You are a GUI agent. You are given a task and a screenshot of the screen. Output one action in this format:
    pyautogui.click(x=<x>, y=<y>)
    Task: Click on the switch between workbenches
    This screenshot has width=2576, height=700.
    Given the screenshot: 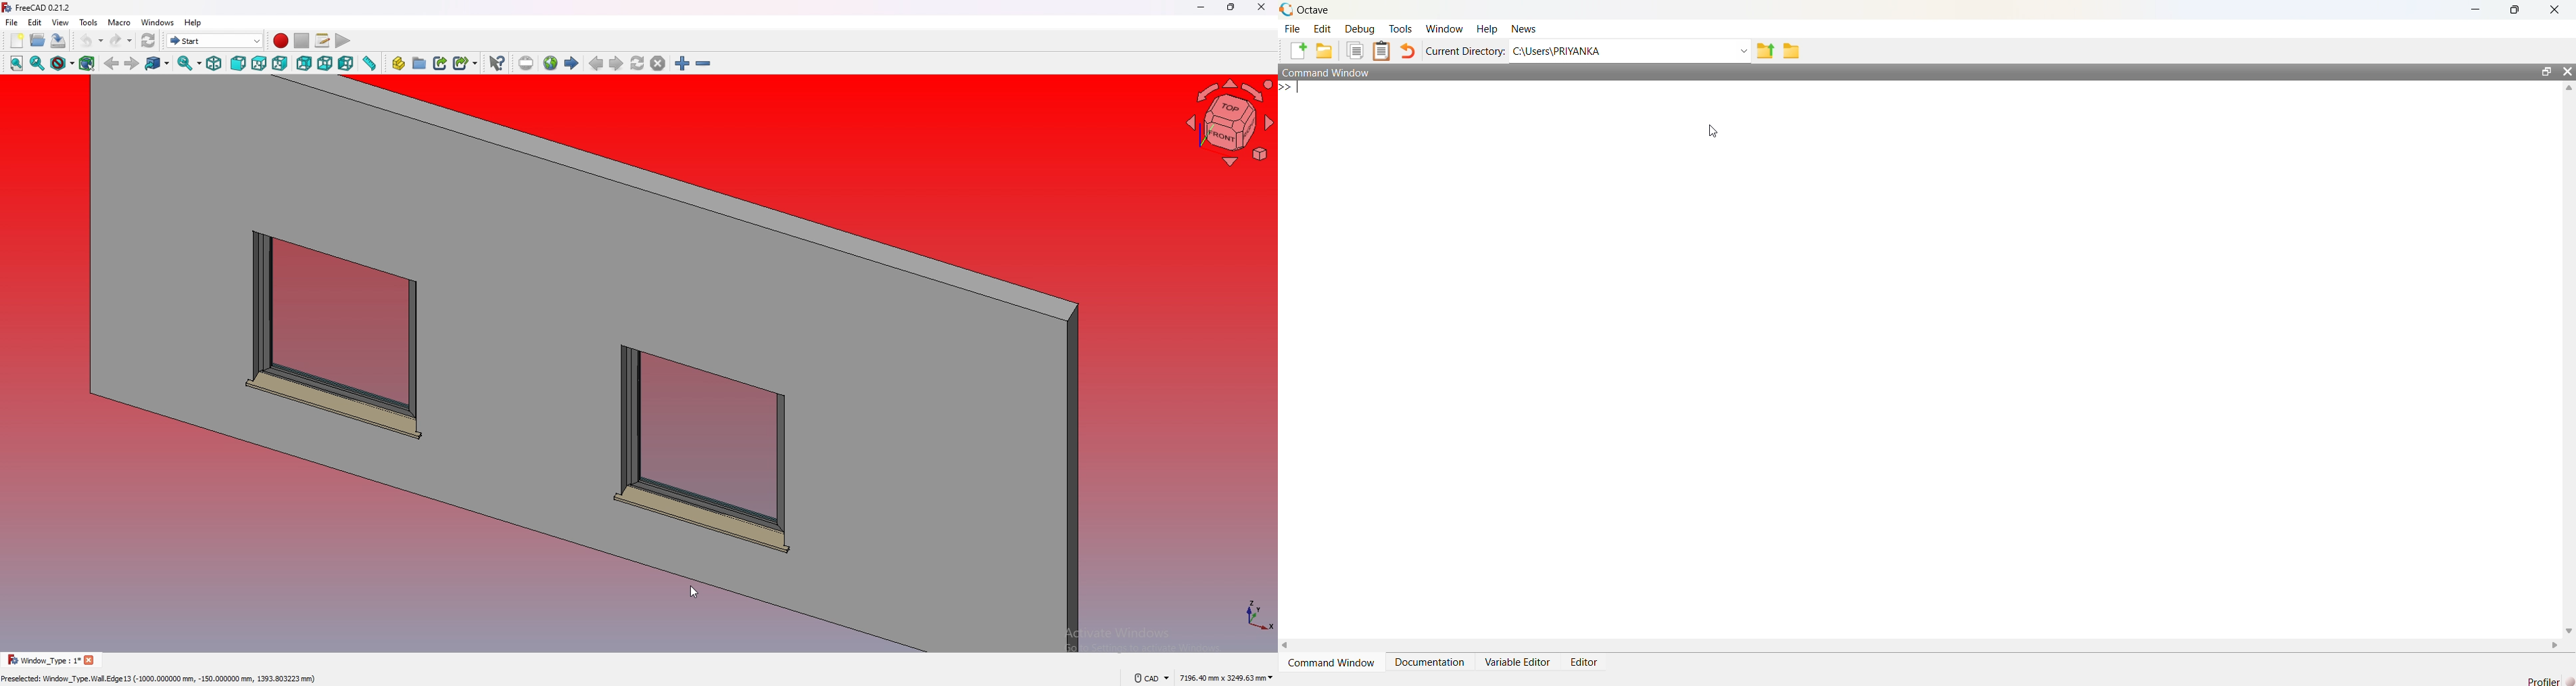 What is the action you would take?
    pyautogui.click(x=215, y=41)
    